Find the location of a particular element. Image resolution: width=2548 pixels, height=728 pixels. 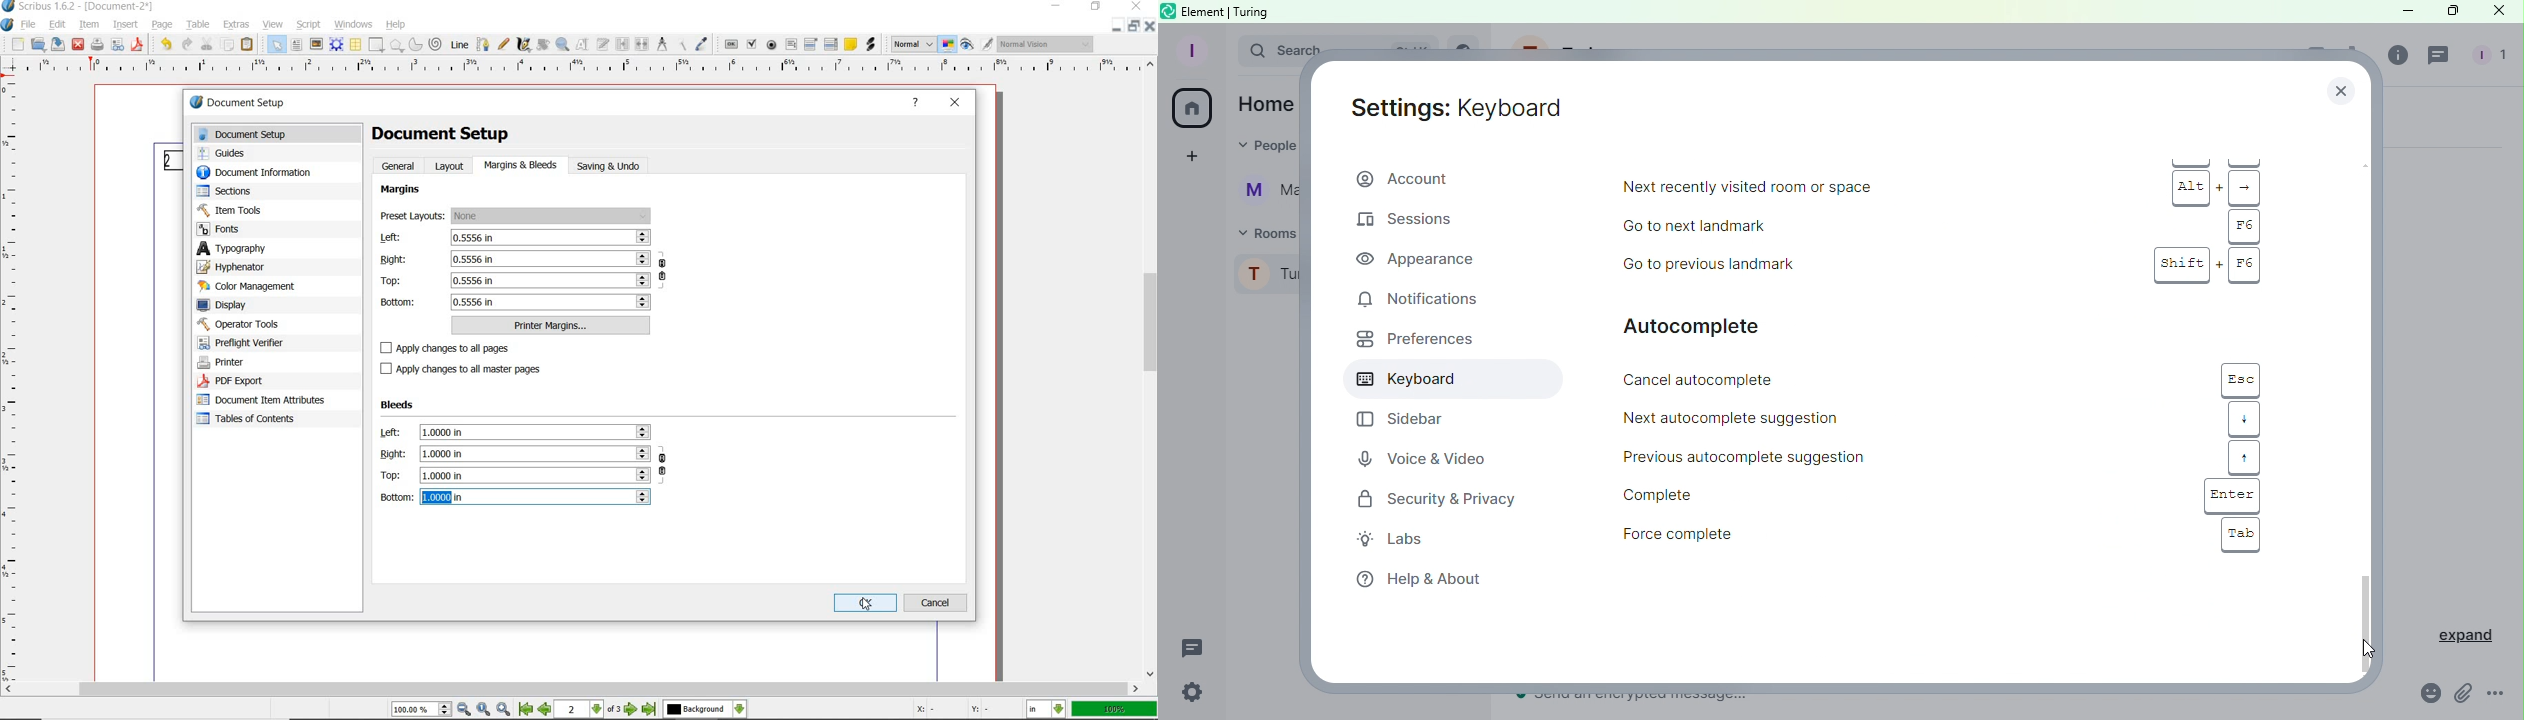

link text frames is located at coordinates (623, 44).